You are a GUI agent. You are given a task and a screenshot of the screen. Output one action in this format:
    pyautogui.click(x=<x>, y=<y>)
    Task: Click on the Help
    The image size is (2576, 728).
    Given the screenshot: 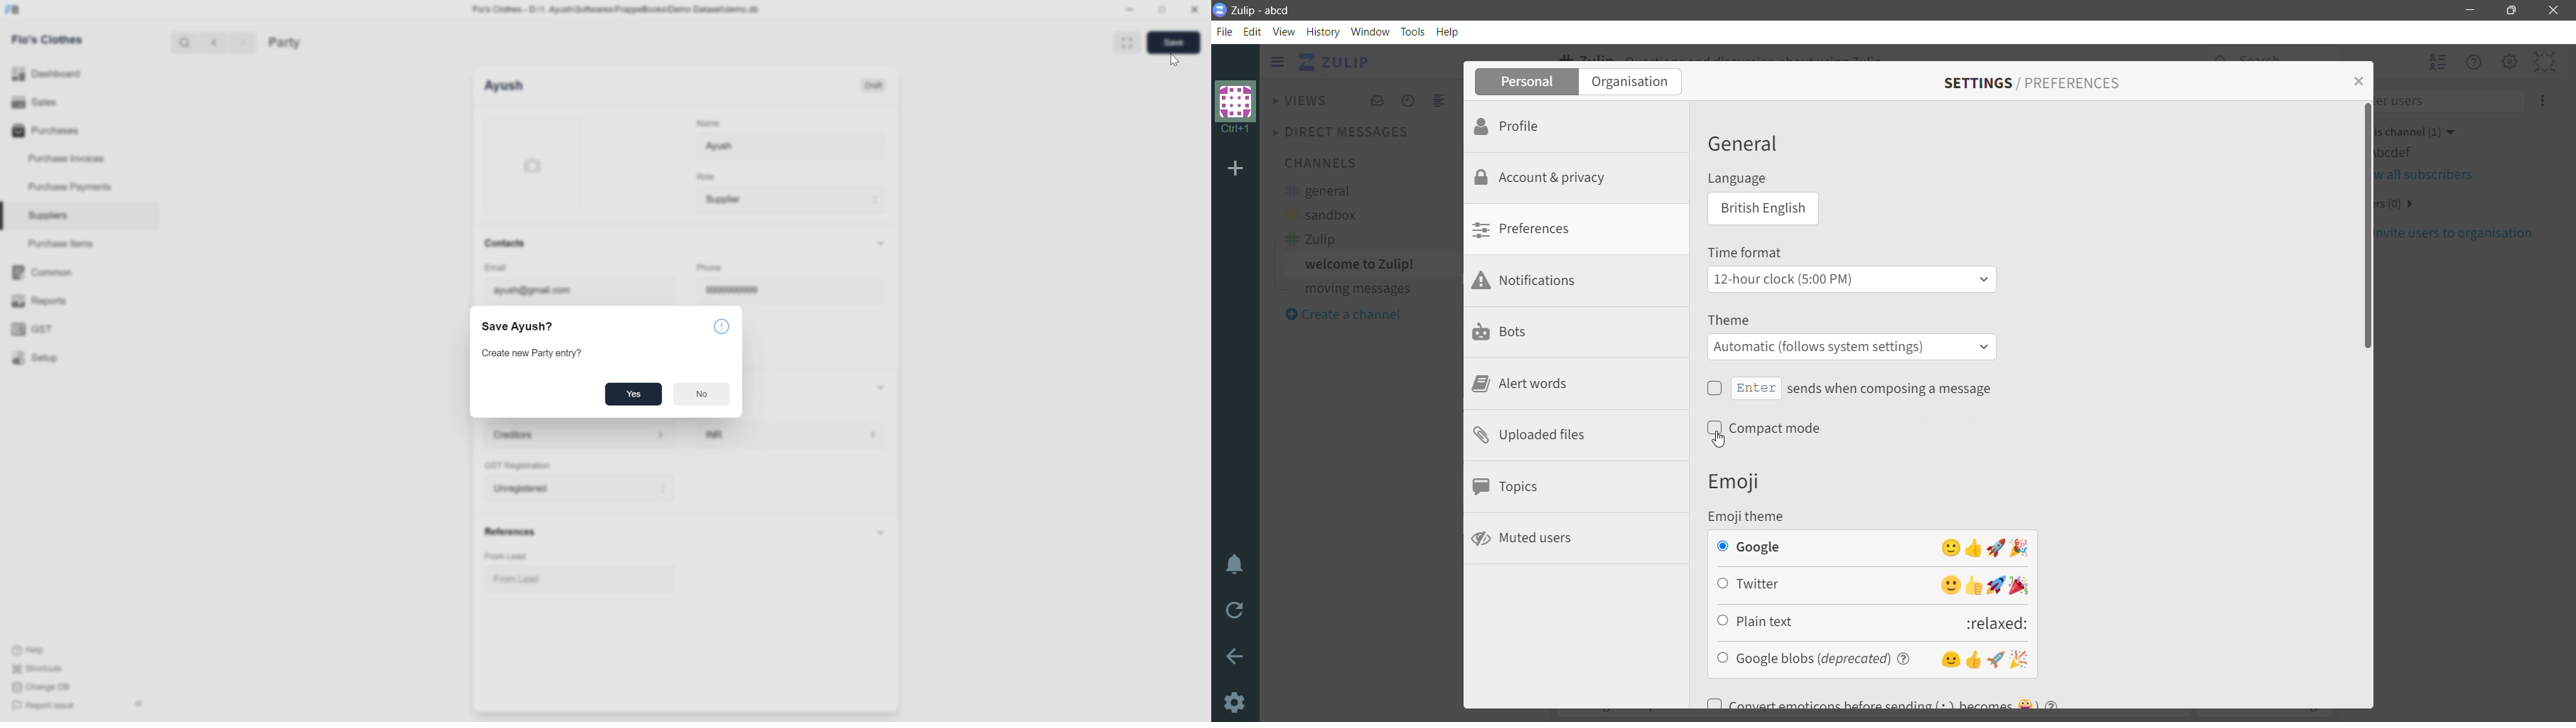 What is the action you would take?
    pyautogui.click(x=38, y=651)
    